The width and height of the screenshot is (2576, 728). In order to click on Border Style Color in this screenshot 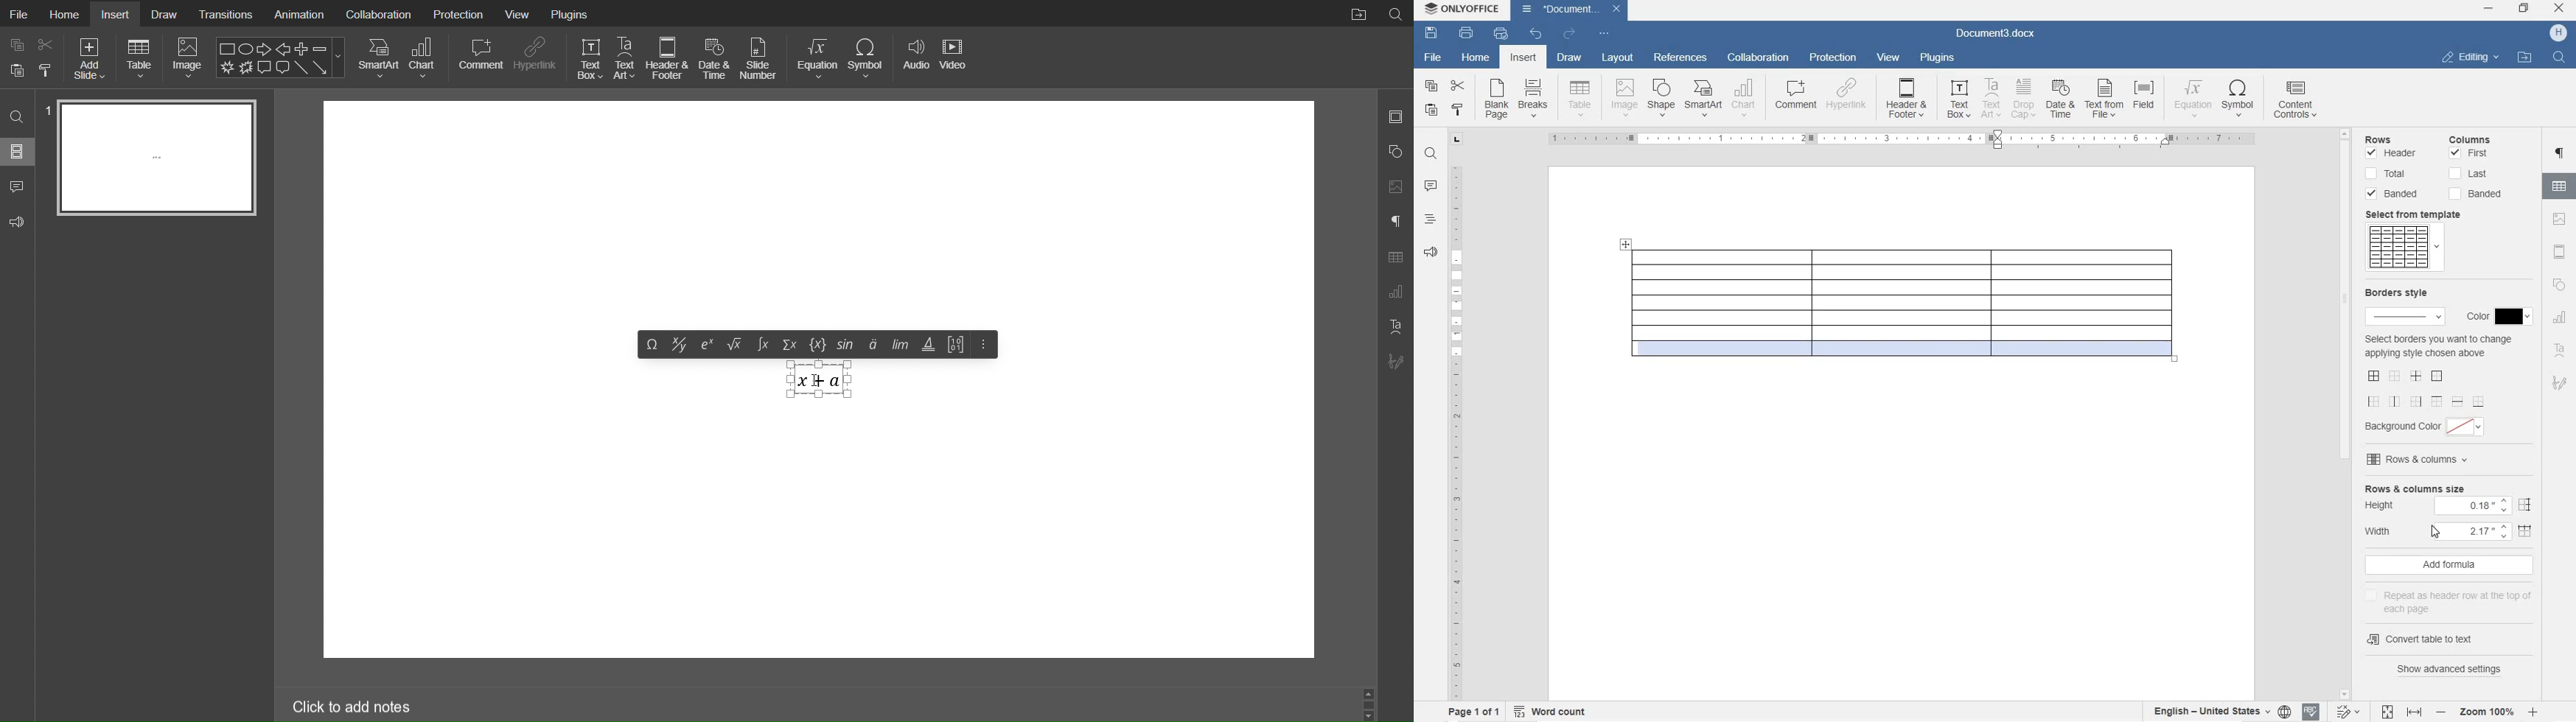, I will do `click(2498, 315)`.